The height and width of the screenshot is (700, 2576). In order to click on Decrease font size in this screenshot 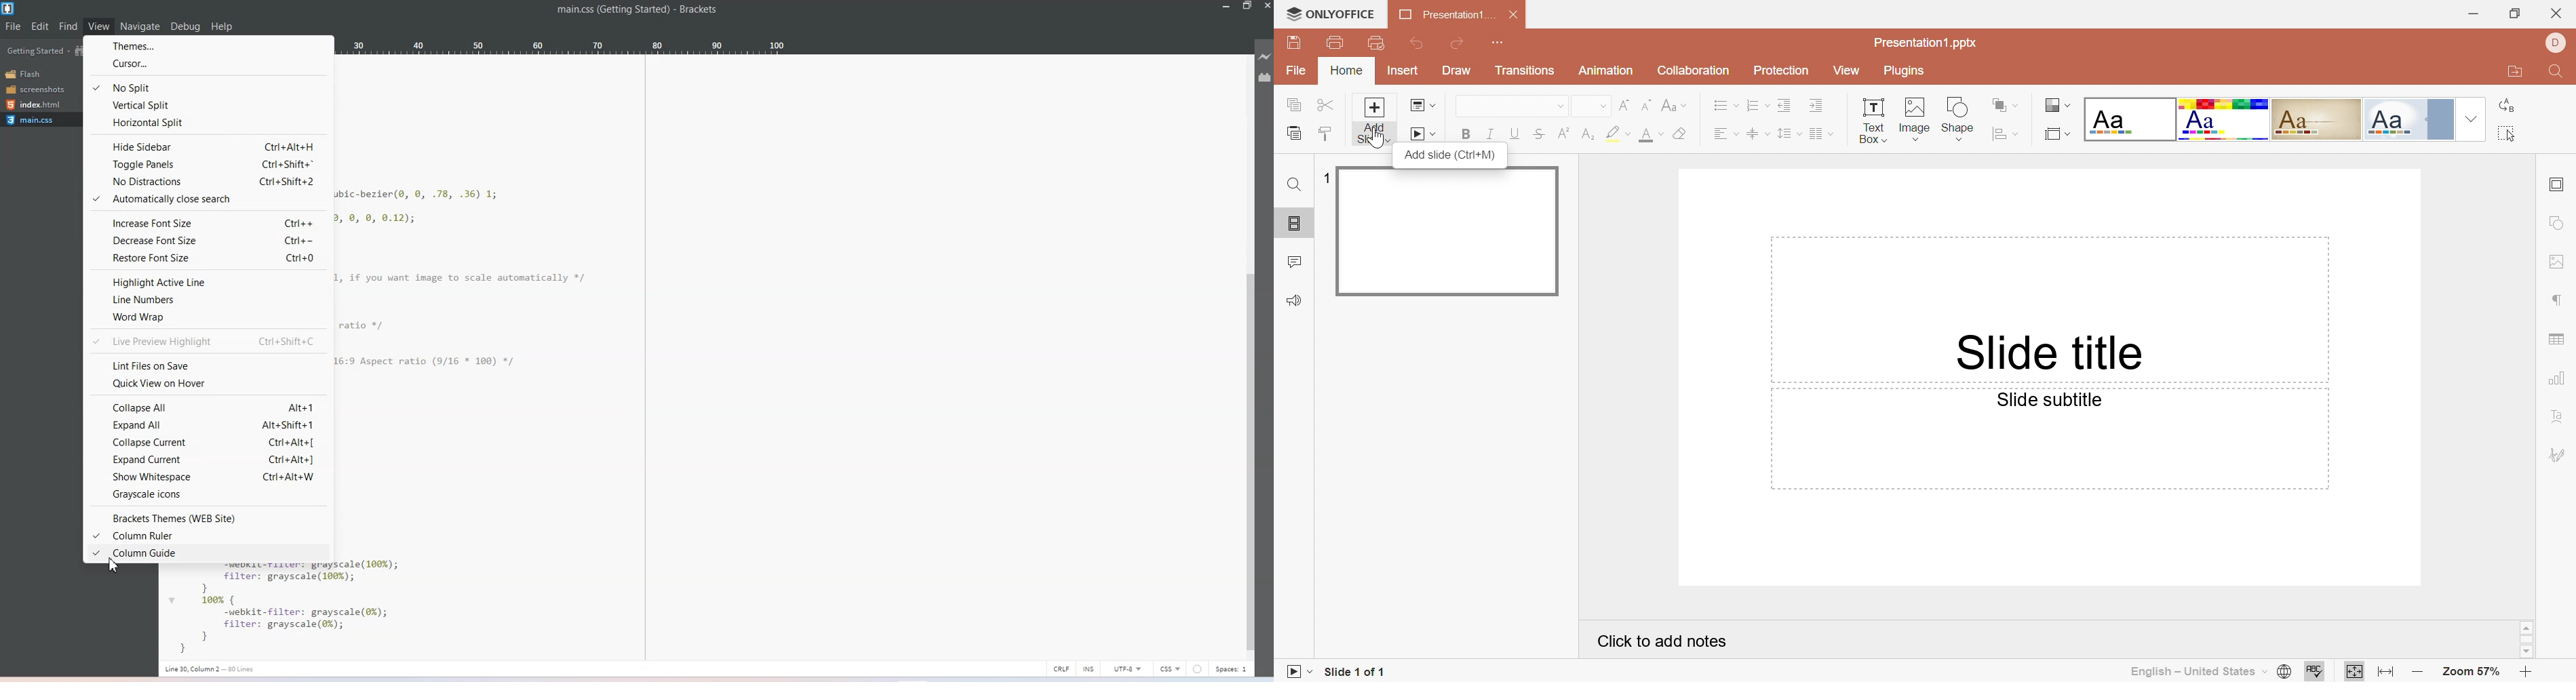, I will do `click(209, 240)`.